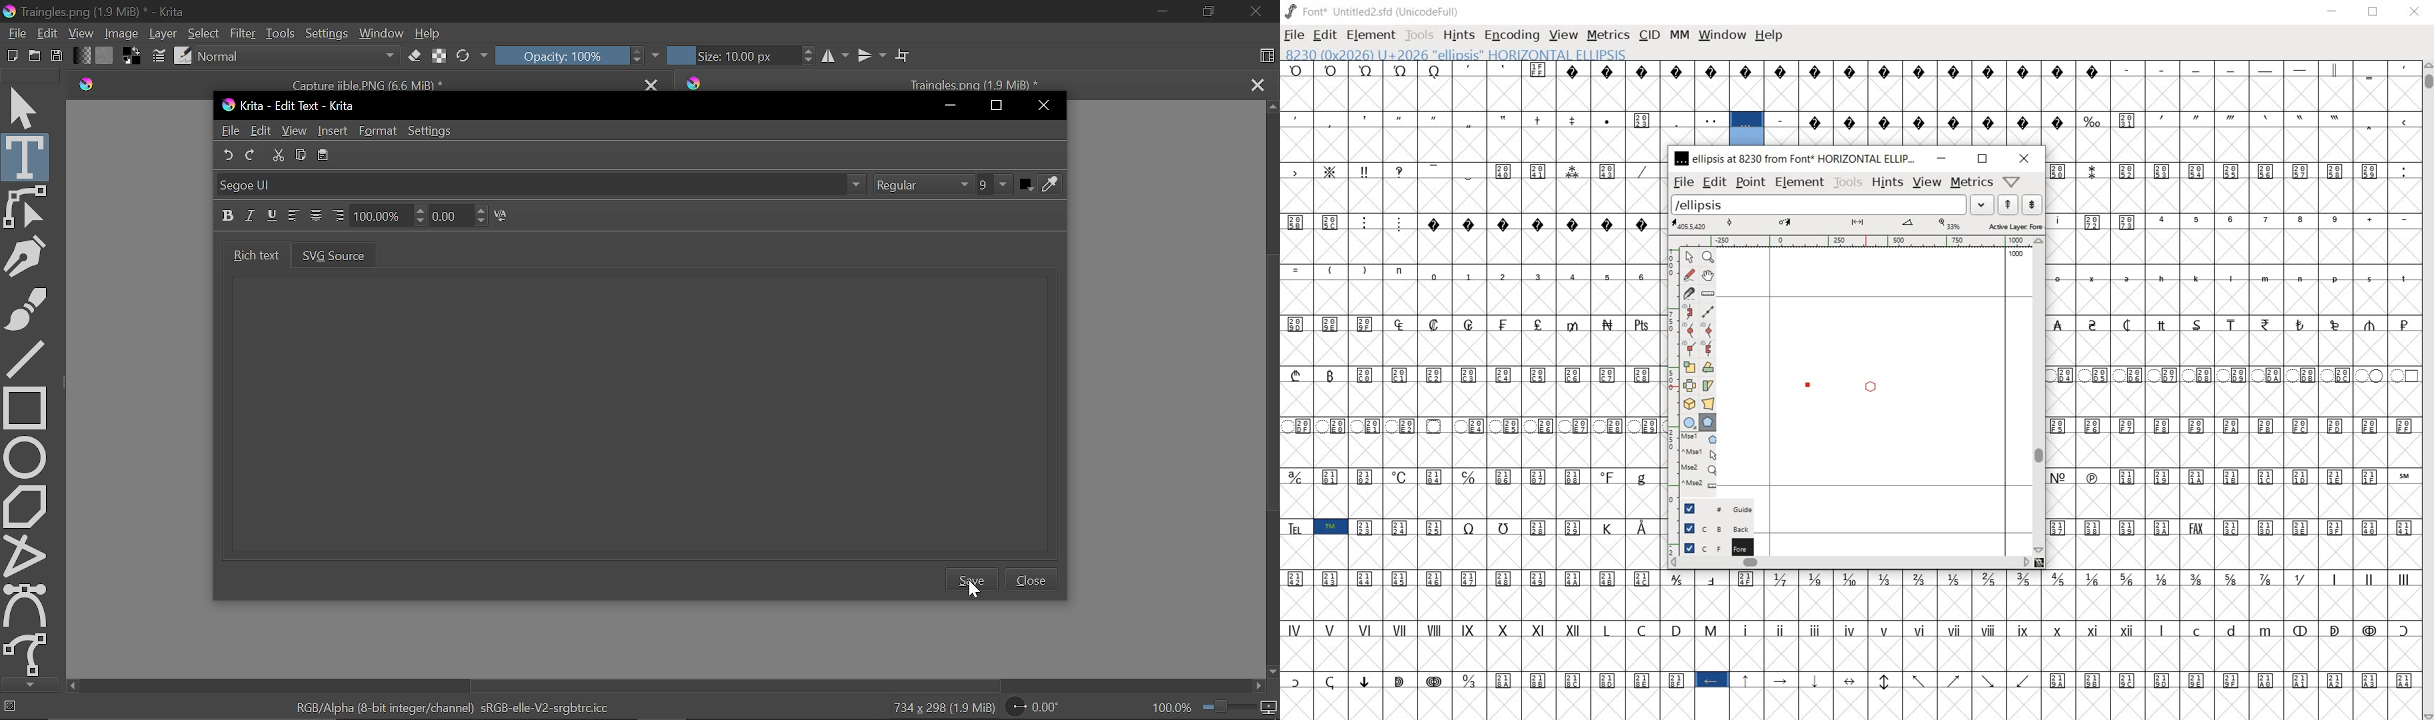 This screenshot has height=728, width=2436. I want to click on file, so click(1682, 182).